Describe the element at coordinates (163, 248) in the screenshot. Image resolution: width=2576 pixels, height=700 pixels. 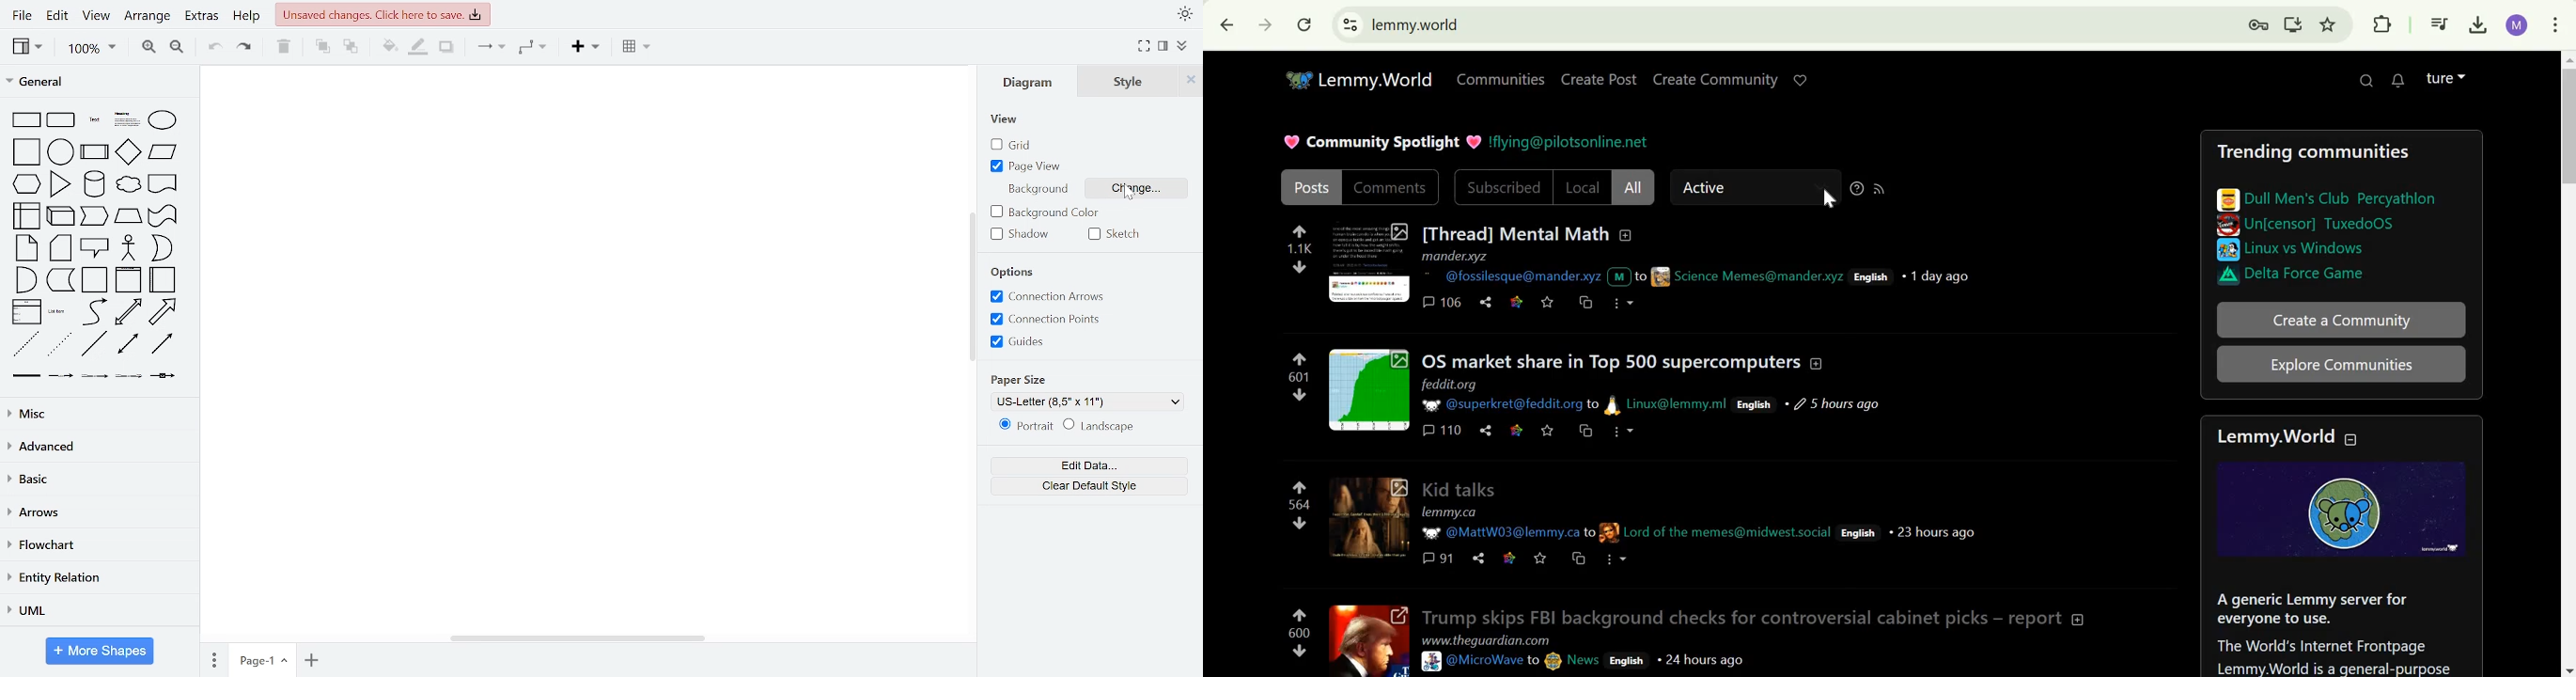
I see `general shapes` at that location.